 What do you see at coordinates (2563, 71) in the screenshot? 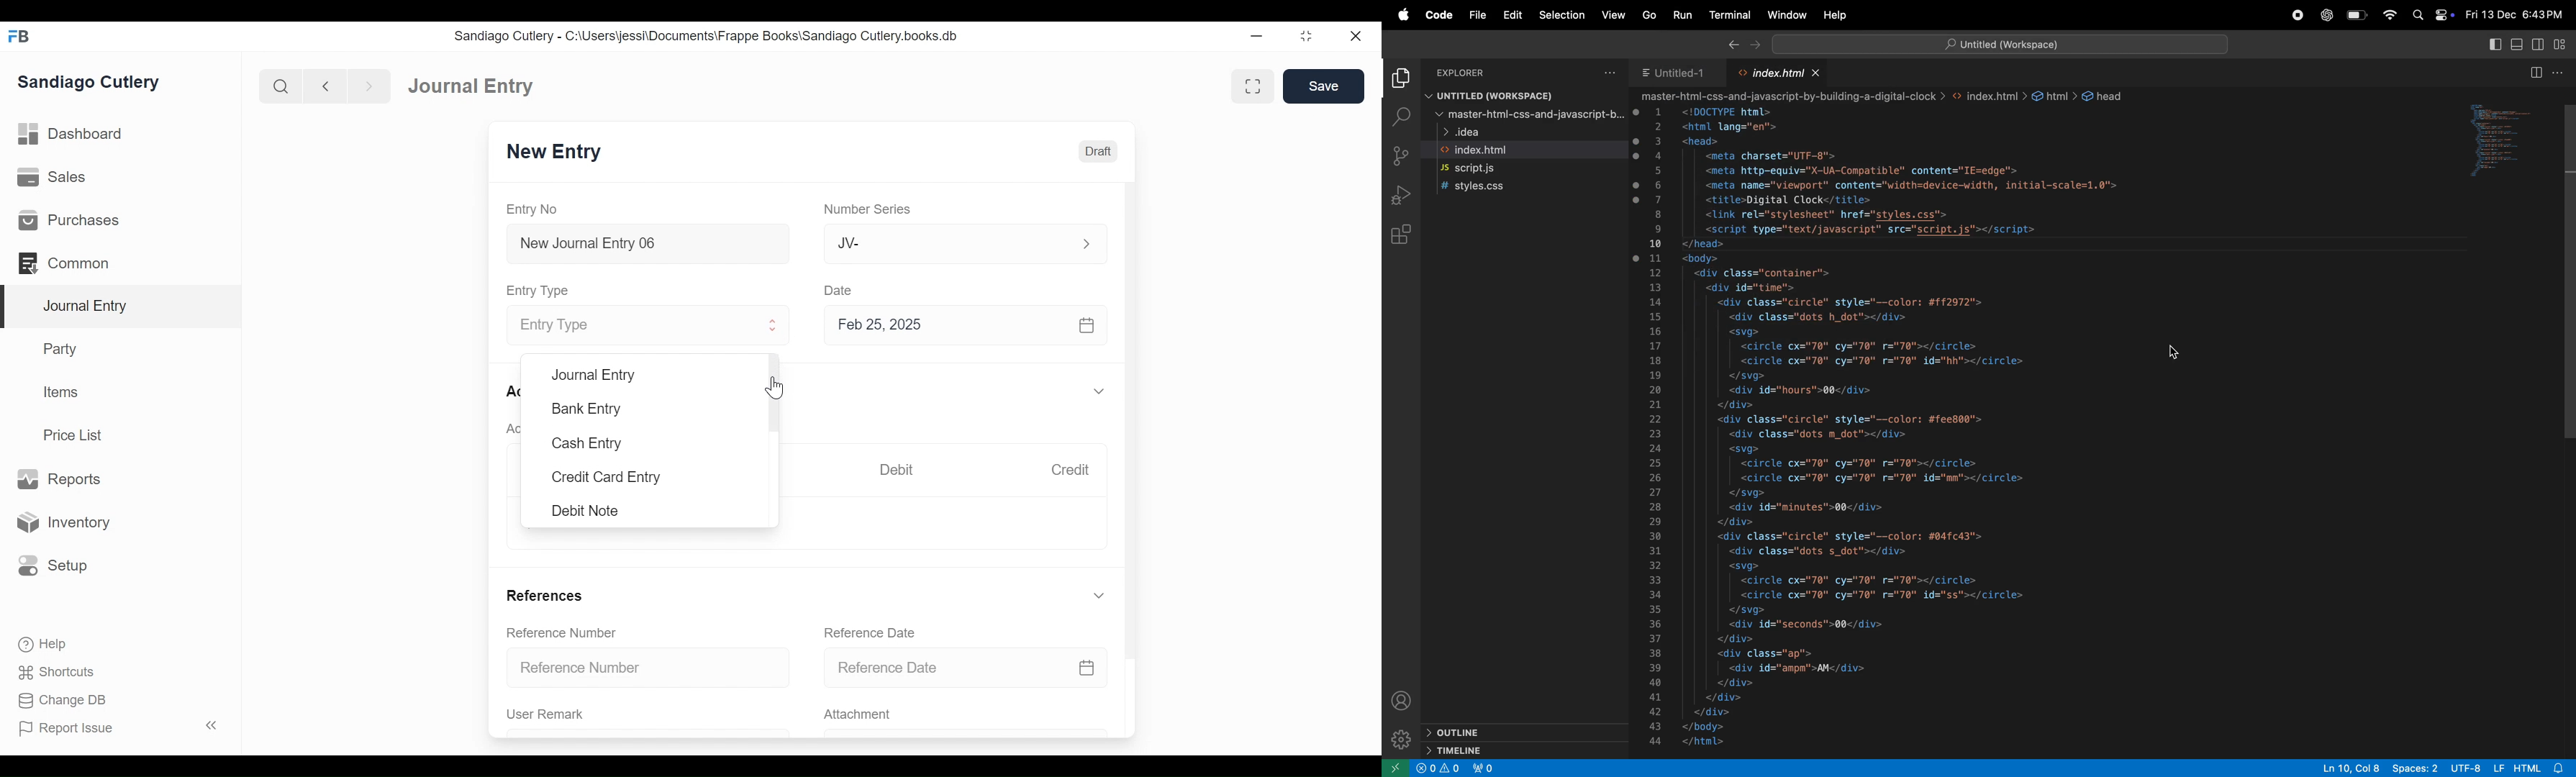
I see `options` at bounding box center [2563, 71].